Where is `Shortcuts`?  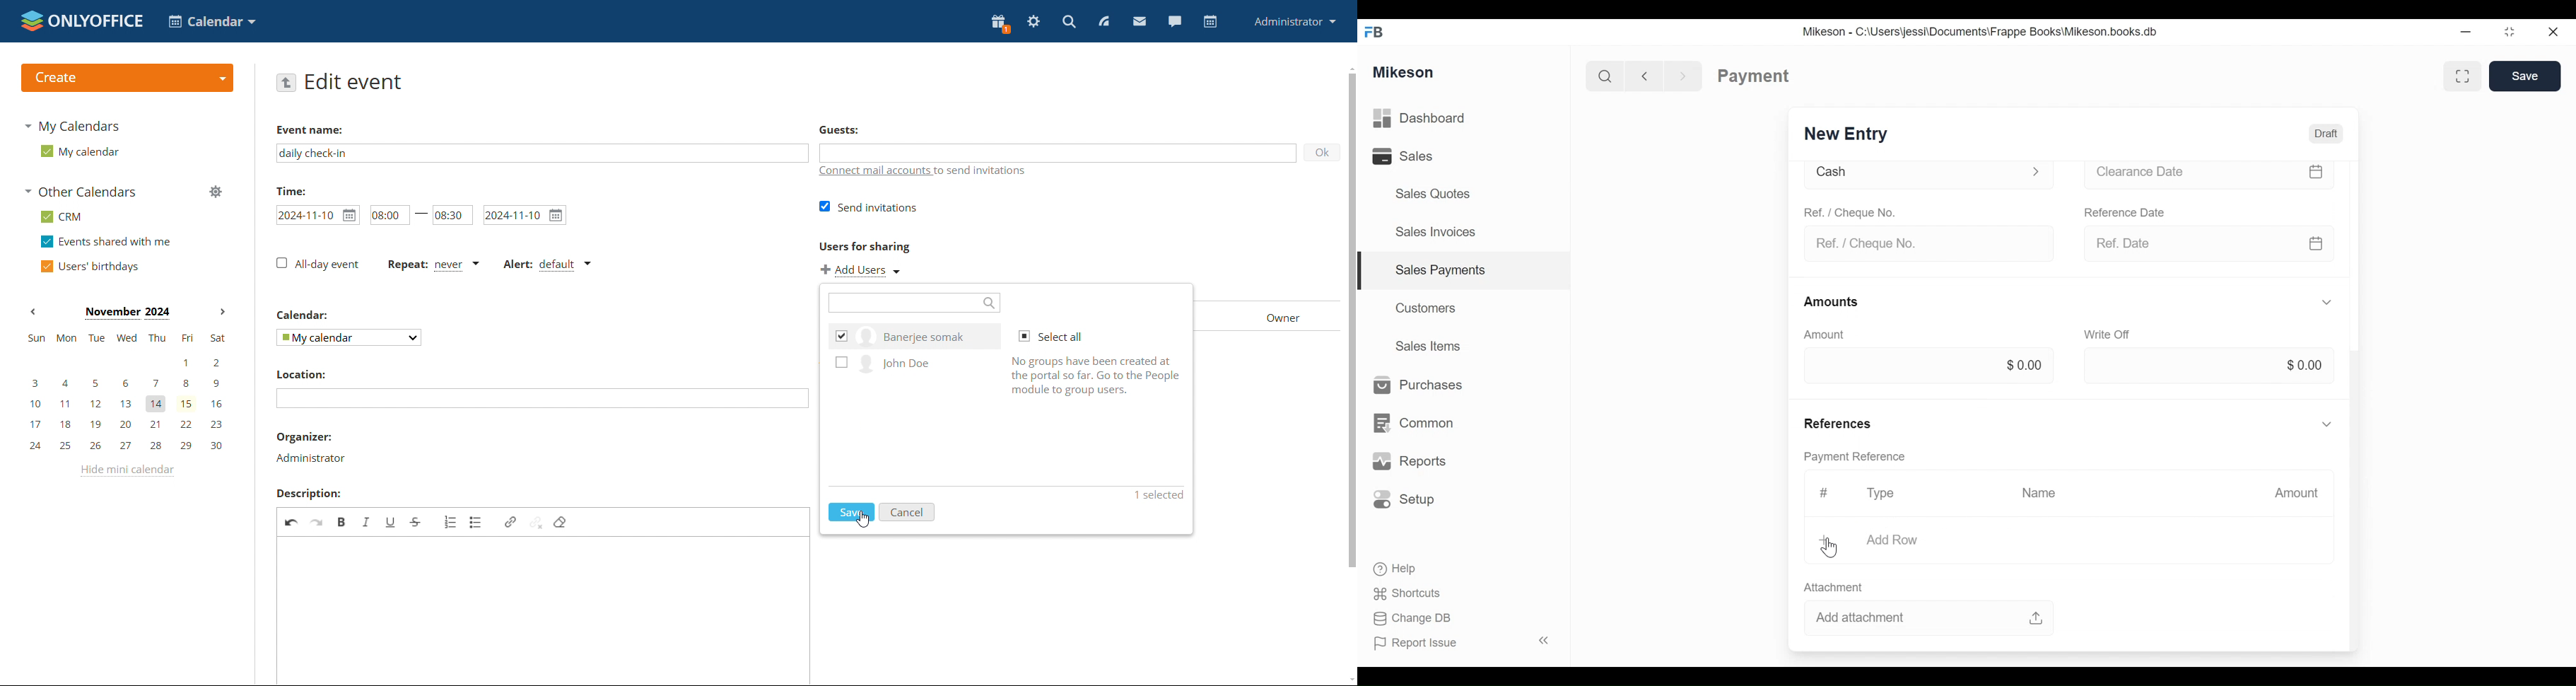
Shortcuts is located at coordinates (1413, 590).